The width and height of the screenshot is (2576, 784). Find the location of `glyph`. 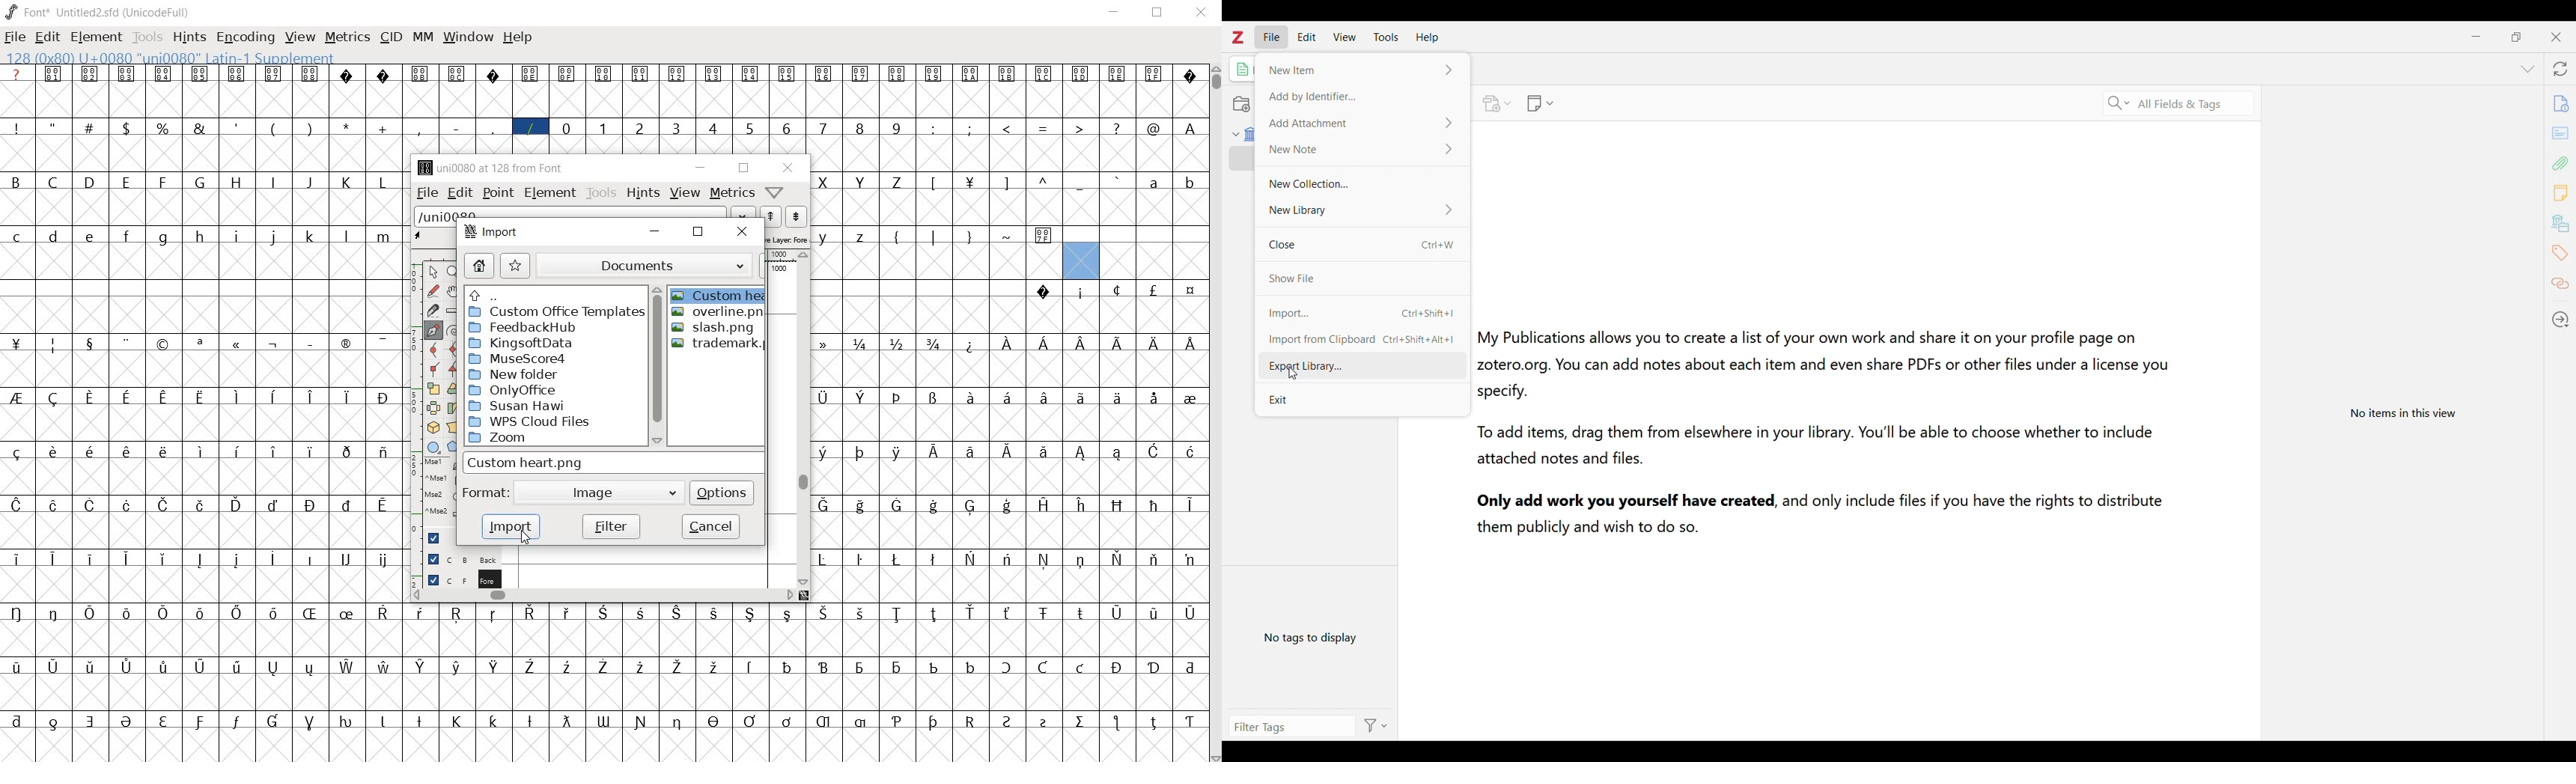

glyph is located at coordinates (457, 614).